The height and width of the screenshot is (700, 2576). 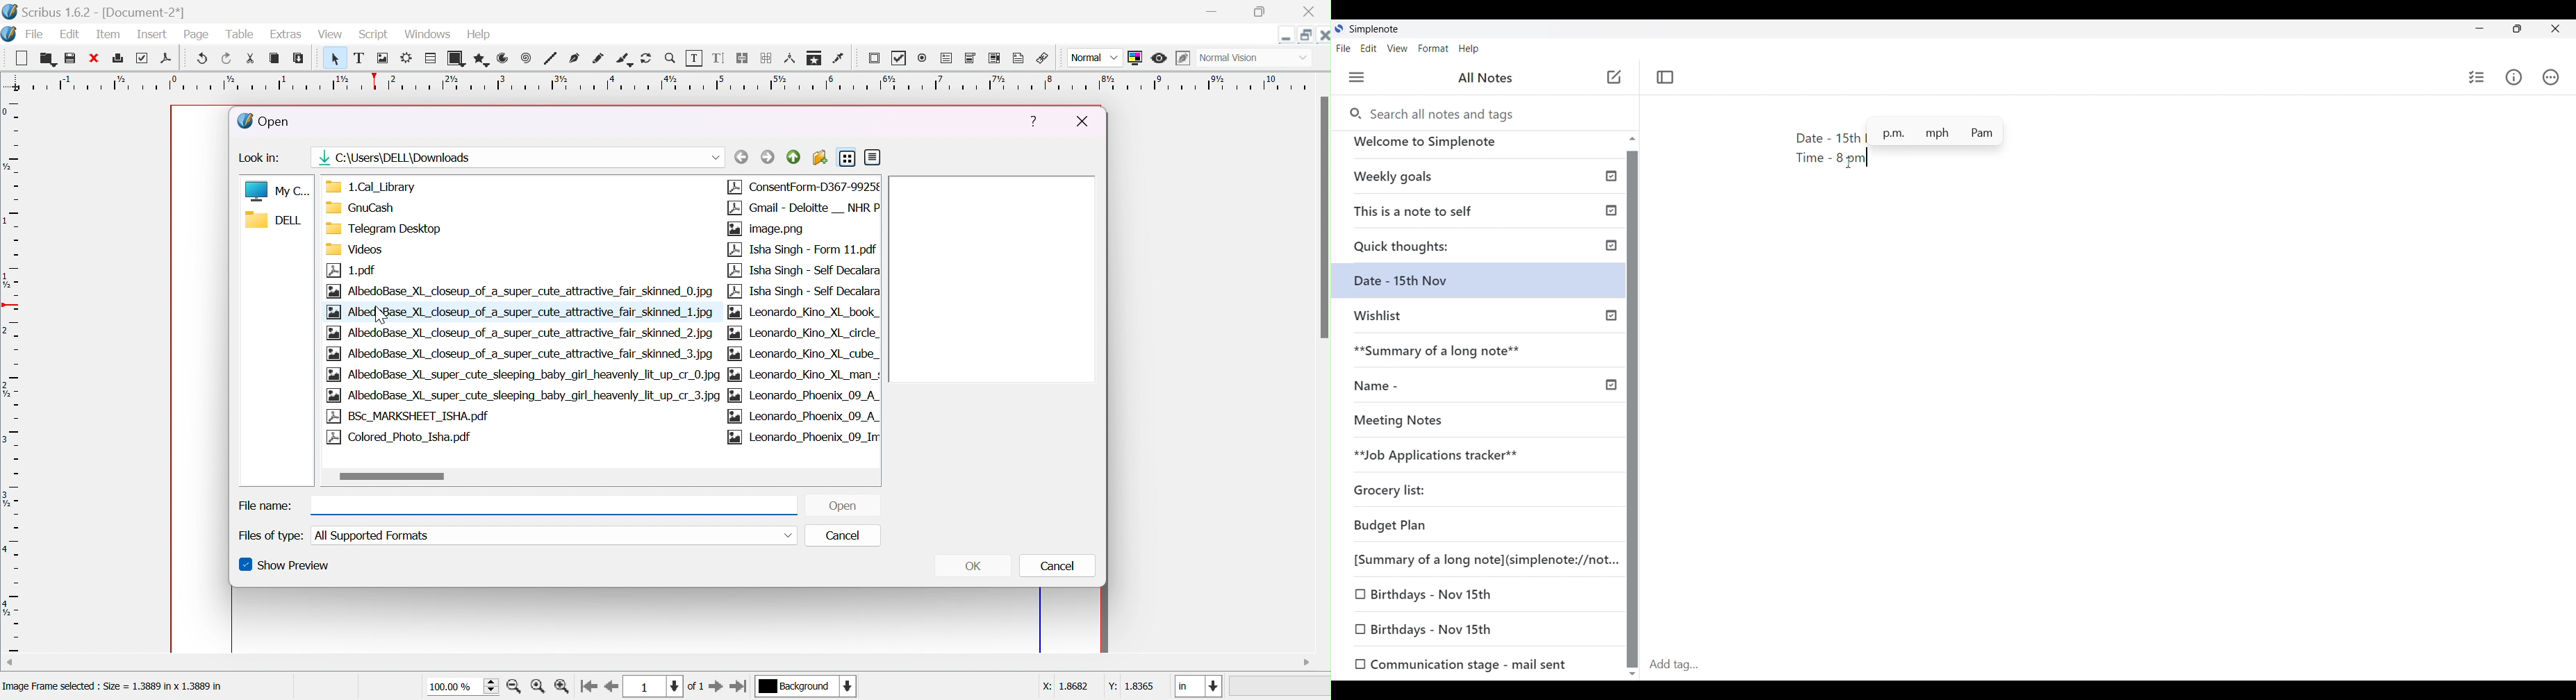 I want to click on minimize, so click(x=1287, y=35).